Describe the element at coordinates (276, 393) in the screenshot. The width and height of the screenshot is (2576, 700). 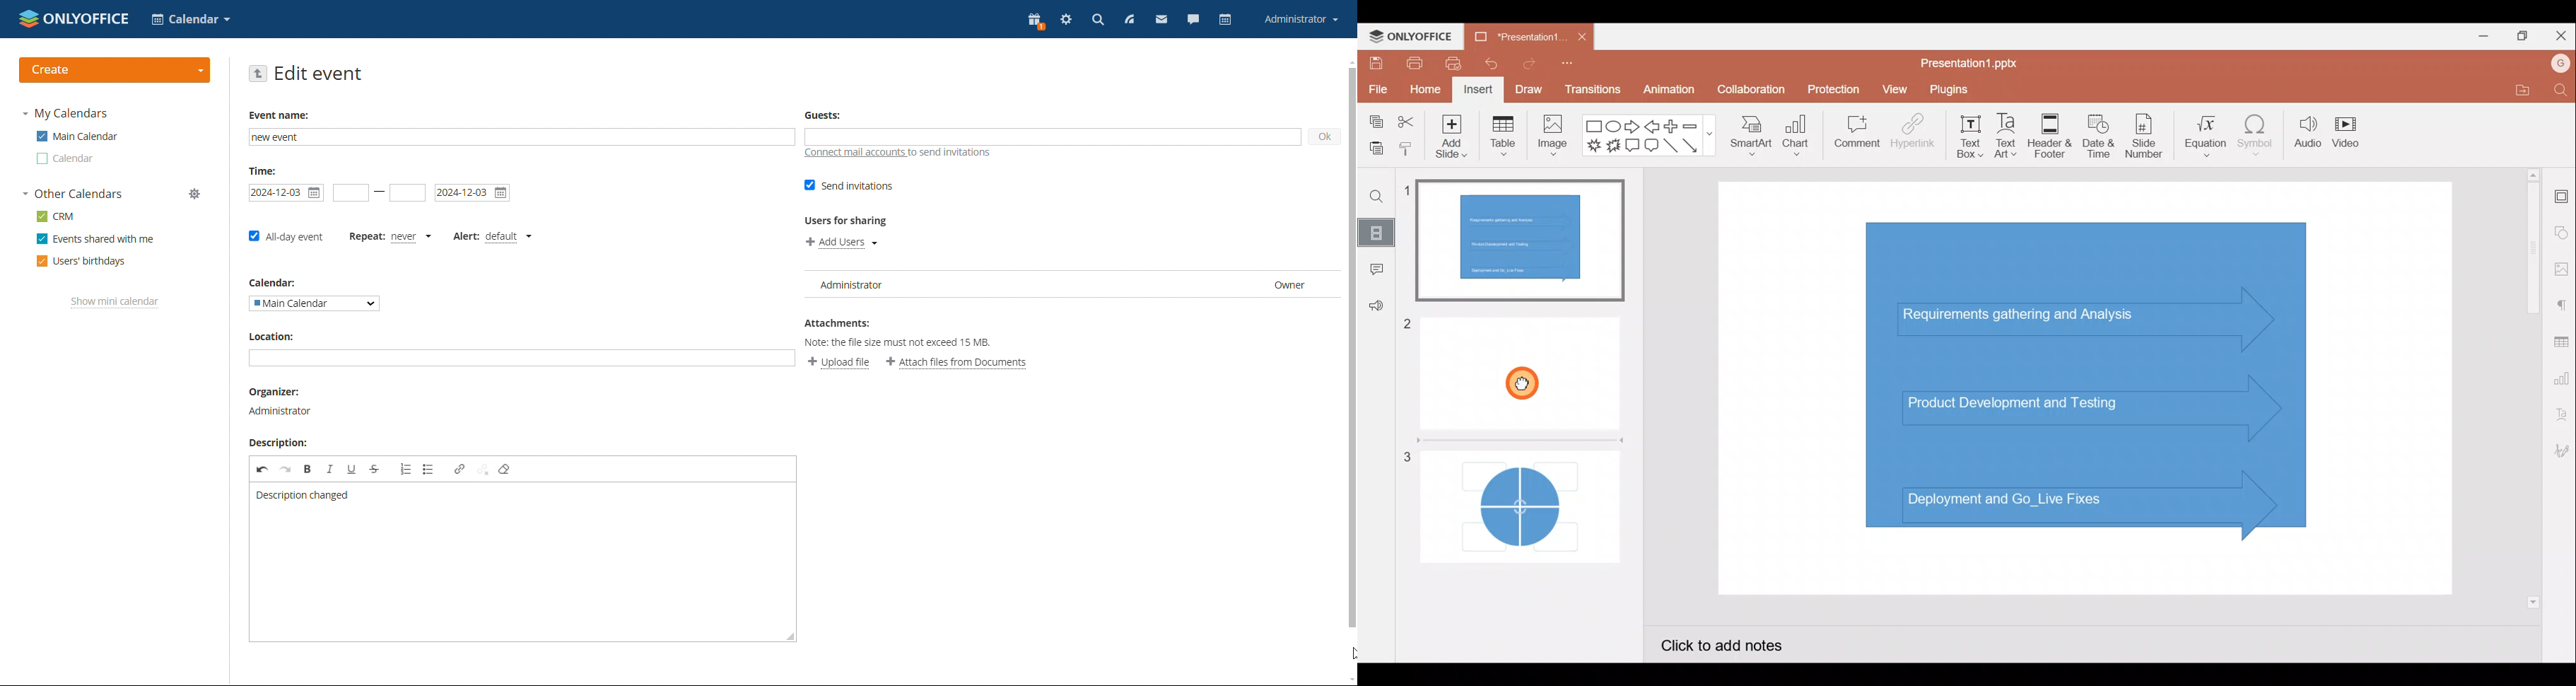
I see `Organizer:` at that location.